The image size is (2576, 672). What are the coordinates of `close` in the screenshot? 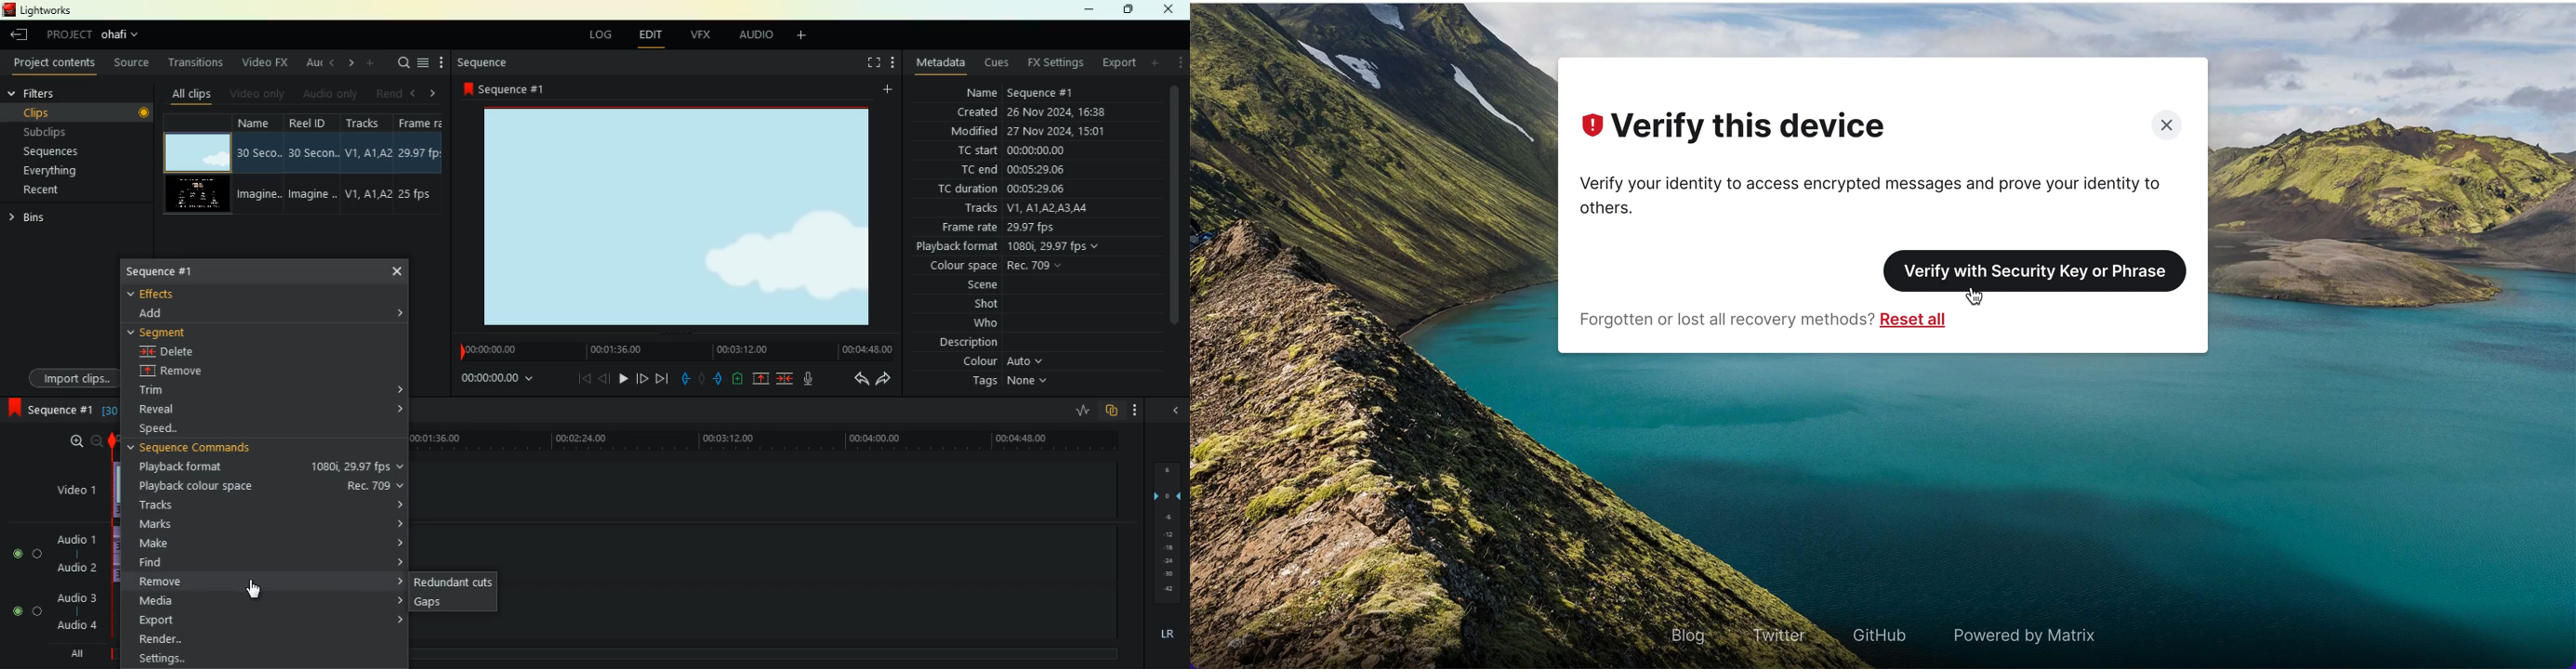 It's located at (2163, 125).